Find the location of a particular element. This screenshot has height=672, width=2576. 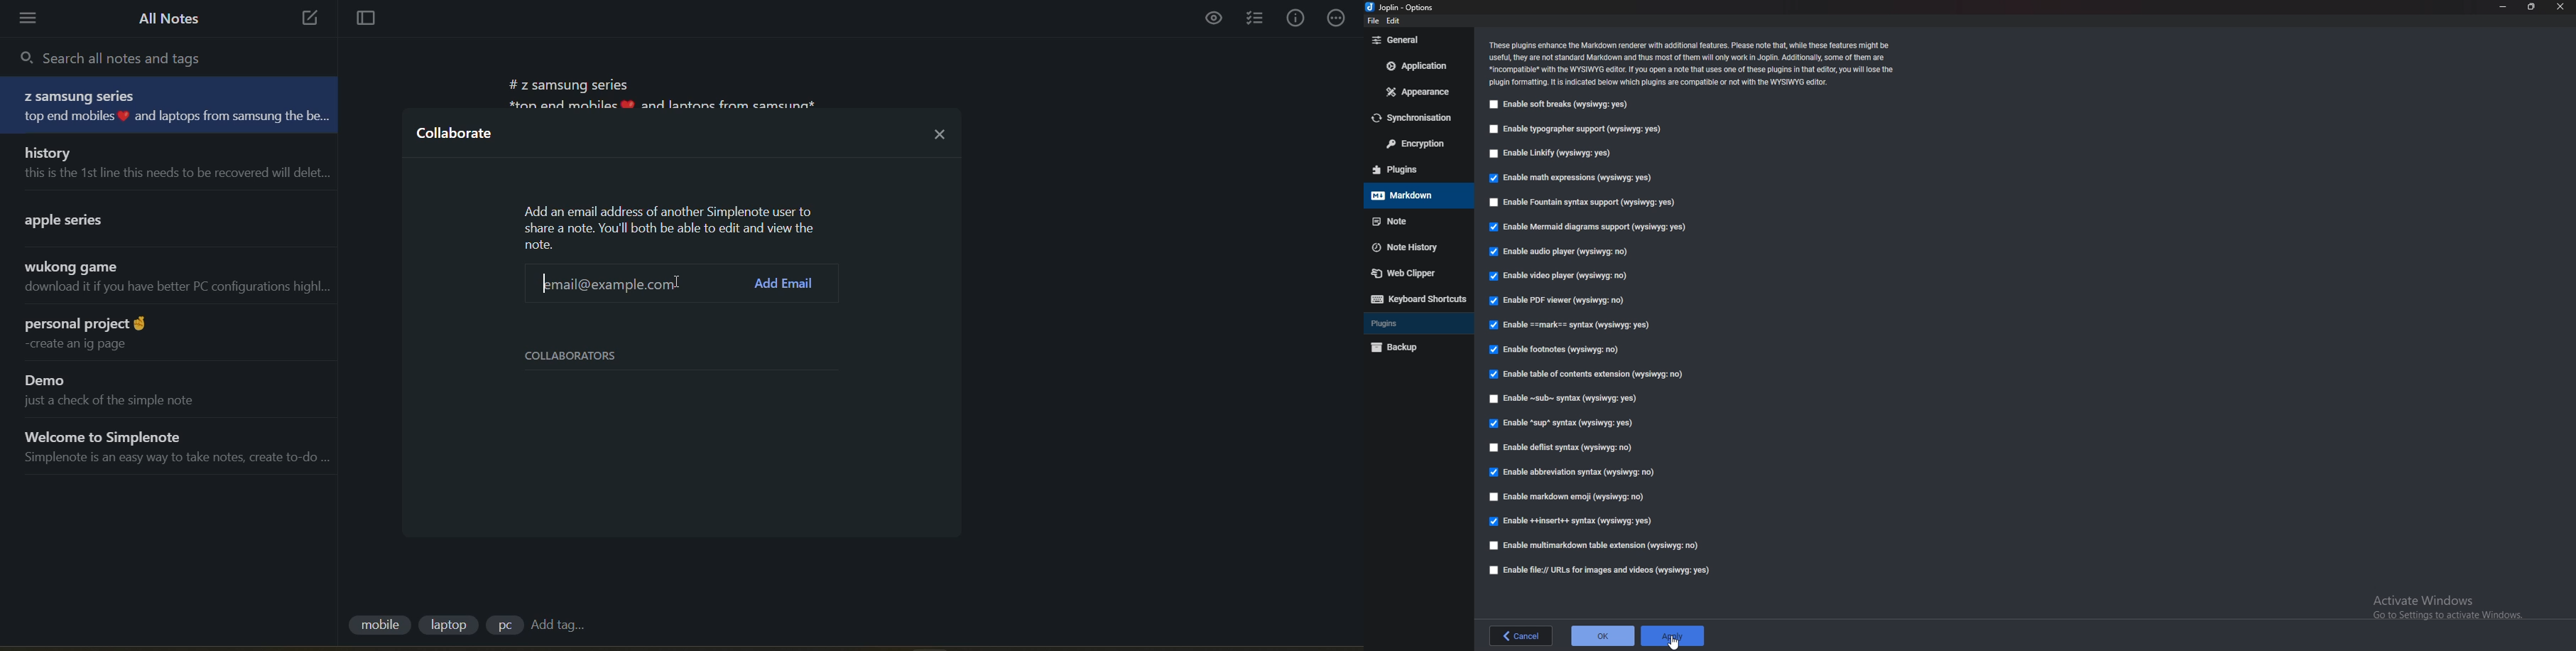

options is located at coordinates (1405, 6).